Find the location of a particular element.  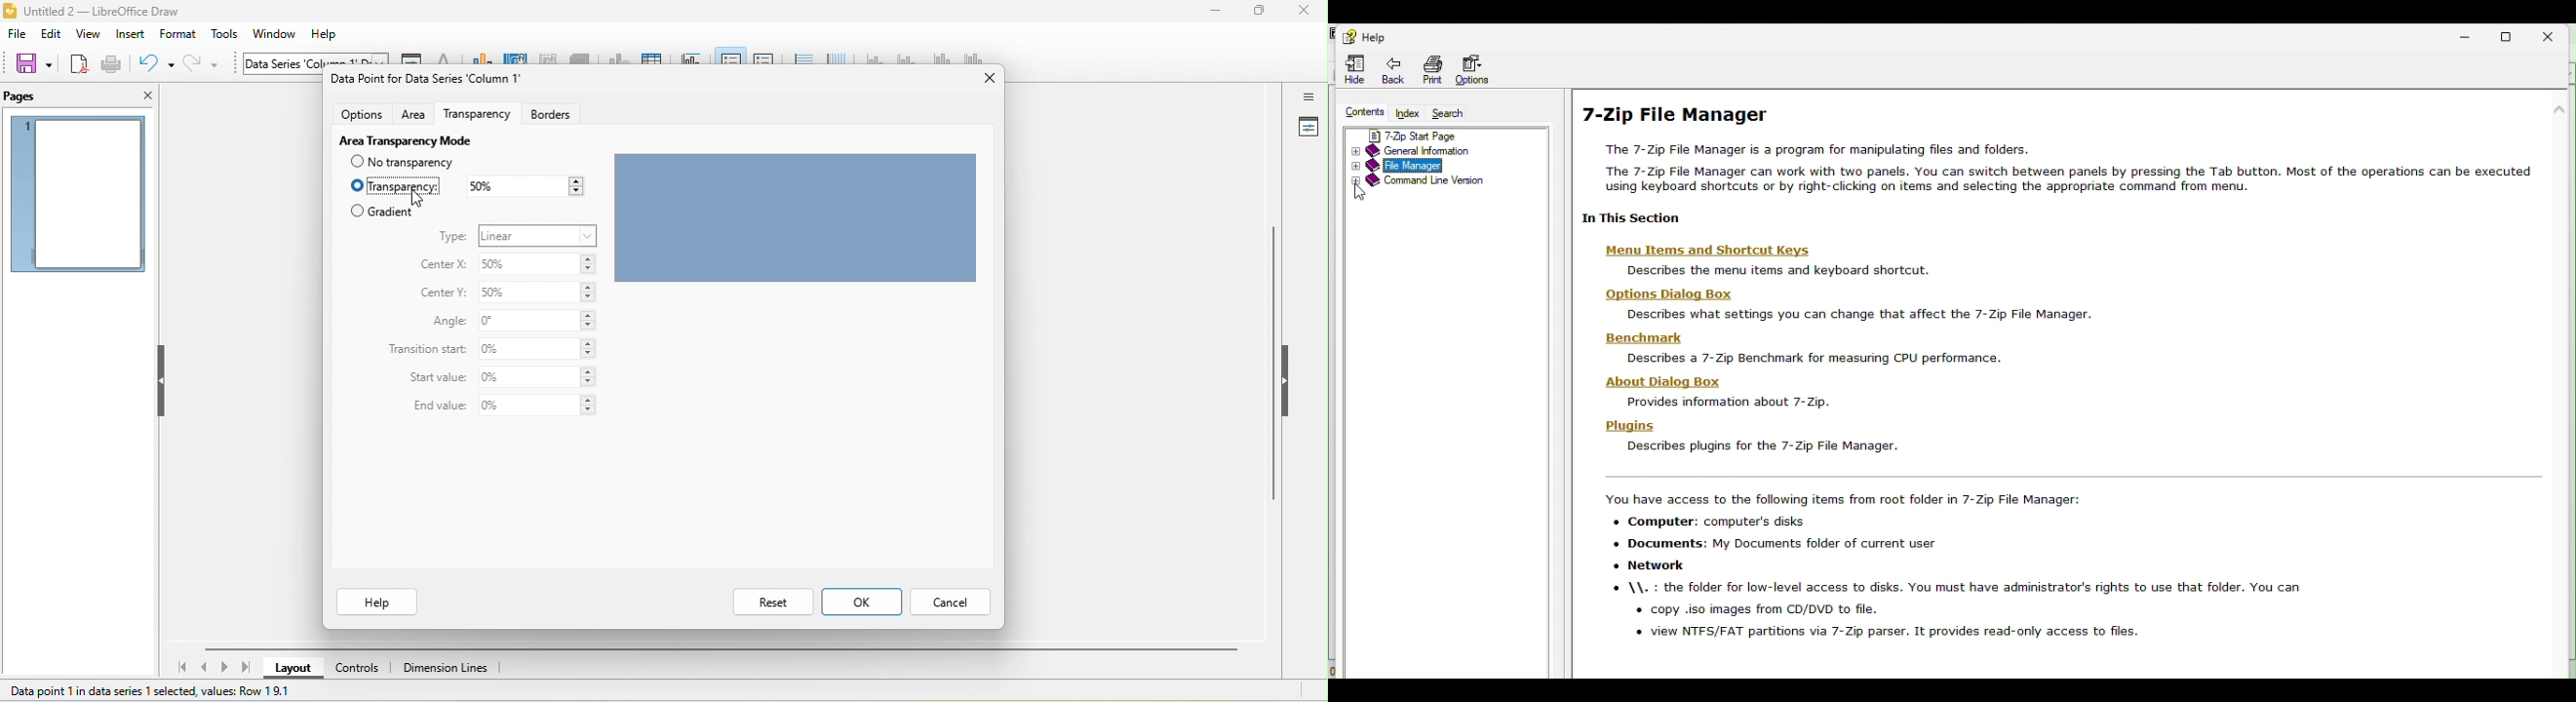

angle-0 is located at coordinates (540, 321).